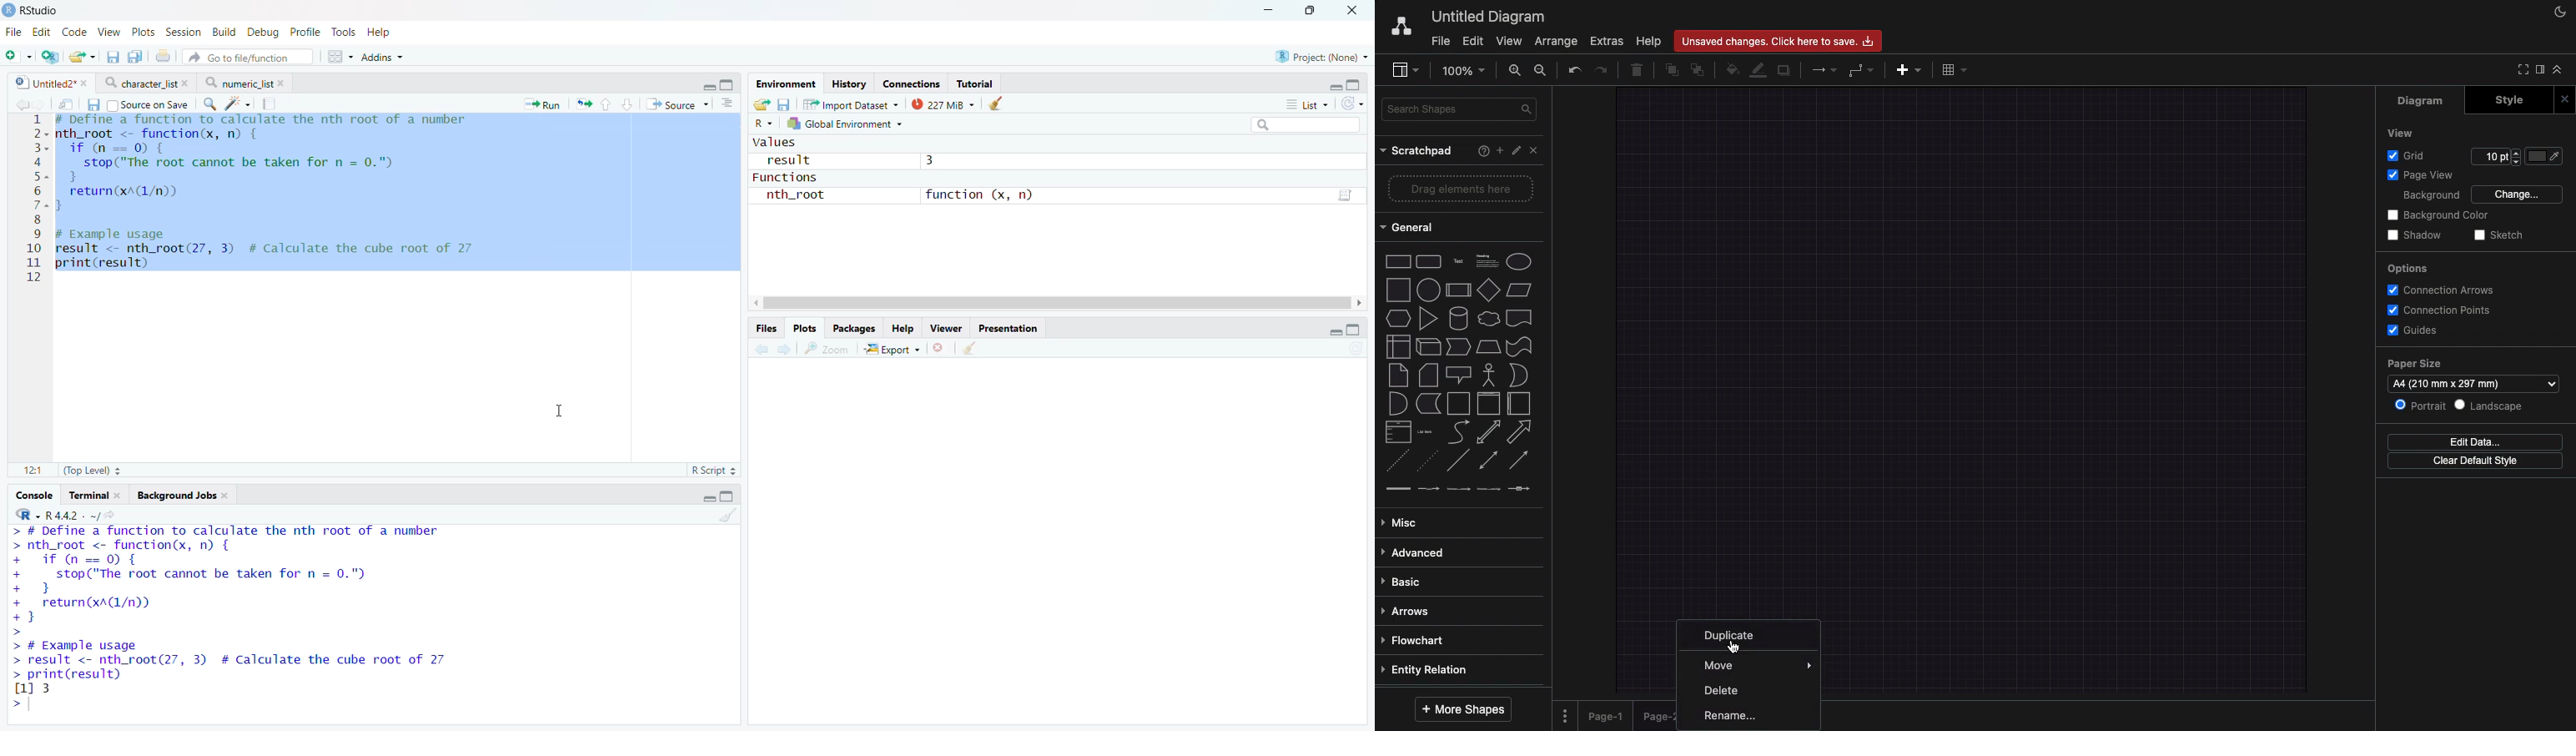 This screenshot has height=756, width=2576. I want to click on # Define a function to calculate the nth root of a number + nth_root <- function(x, n) { if (n==0) {stop("The root cannot be taken for n = 0.")} return(xA(1/n)) } # Example usage result <- nth_root(27, 3) # Calculate the cube root of 2711 print(result), so click(398, 196).